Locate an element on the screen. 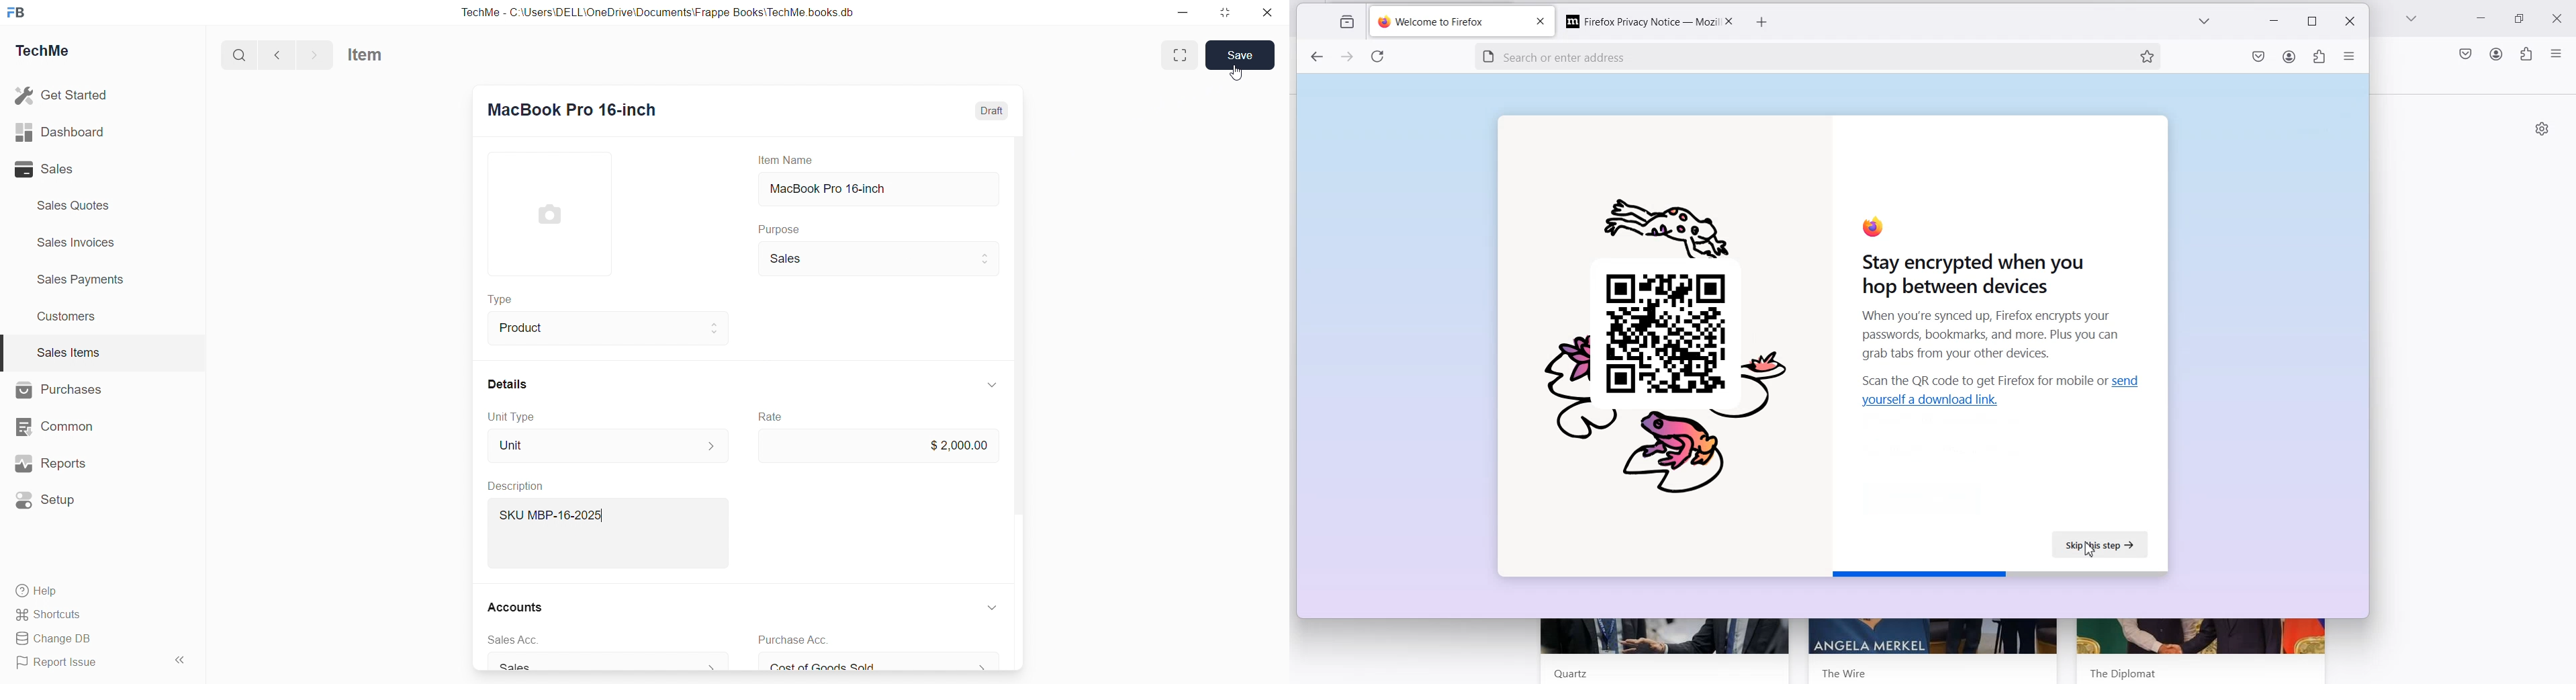  Sales is located at coordinates (46, 170).